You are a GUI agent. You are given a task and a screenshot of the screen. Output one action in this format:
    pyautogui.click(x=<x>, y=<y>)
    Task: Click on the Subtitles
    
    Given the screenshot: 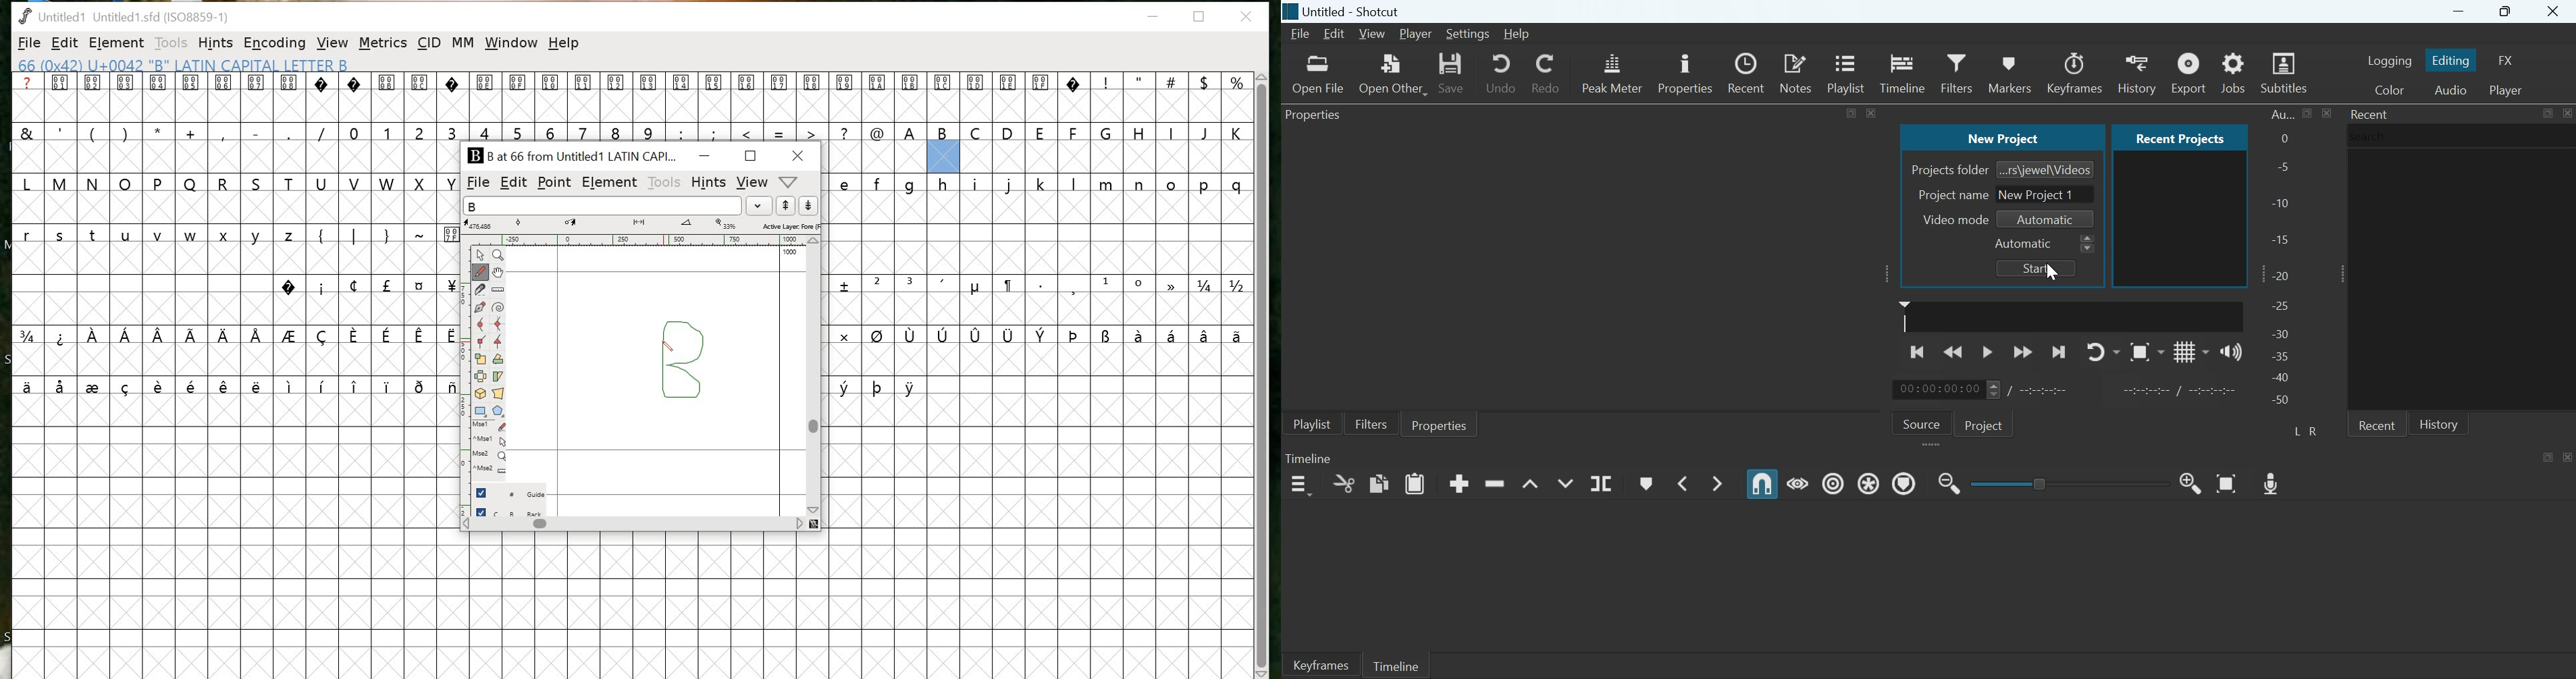 What is the action you would take?
    pyautogui.click(x=2286, y=73)
    